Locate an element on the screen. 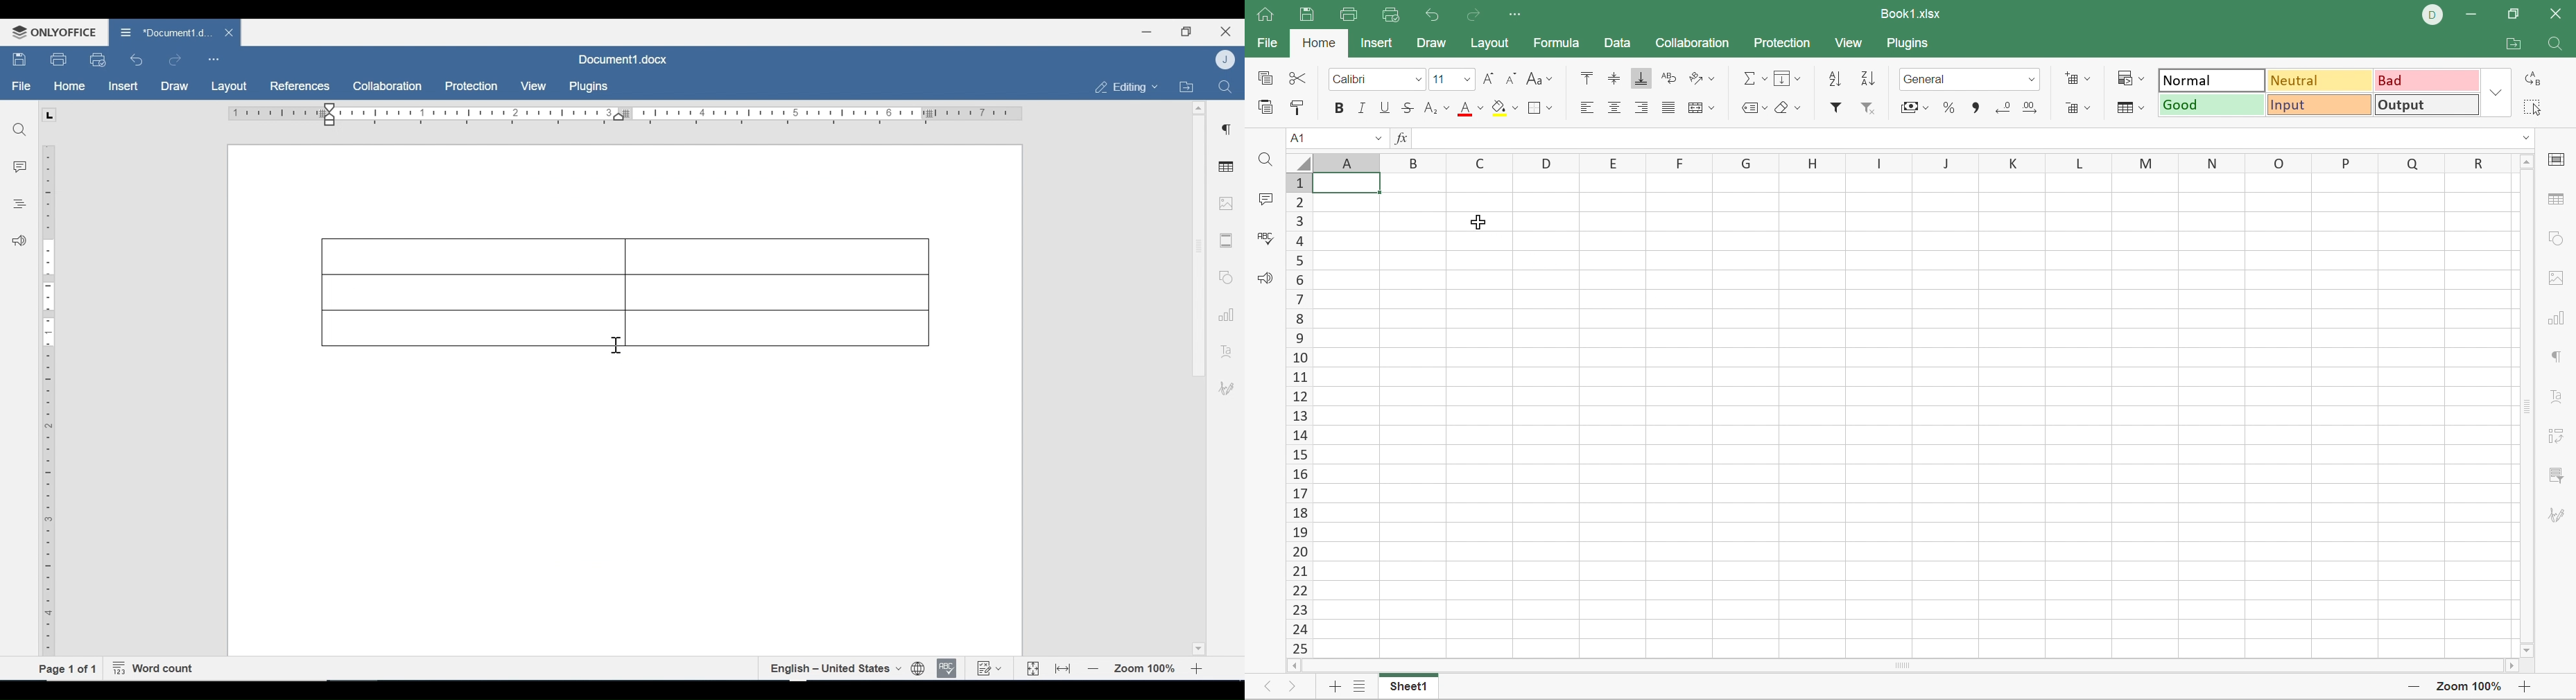 The image size is (2576, 700). Collaboration is located at coordinates (388, 86).